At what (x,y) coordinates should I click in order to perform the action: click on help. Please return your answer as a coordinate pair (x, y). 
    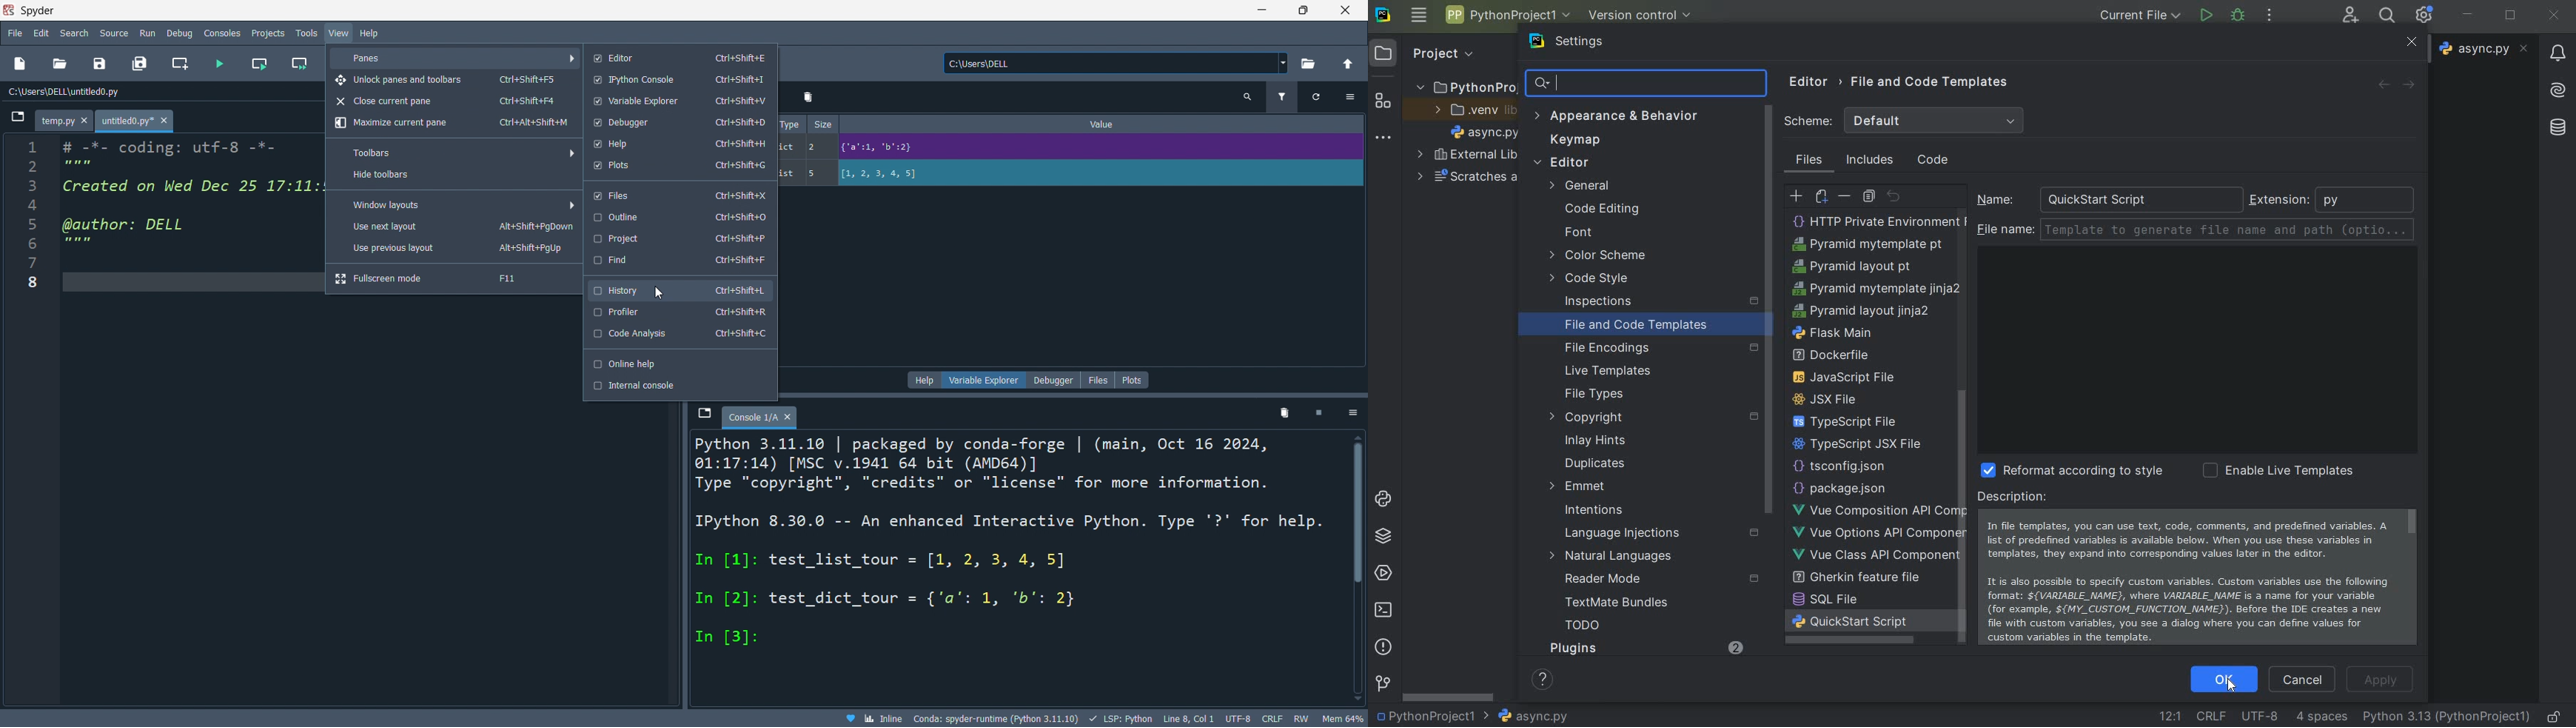
    Looking at the image, I should click on (926, 380).